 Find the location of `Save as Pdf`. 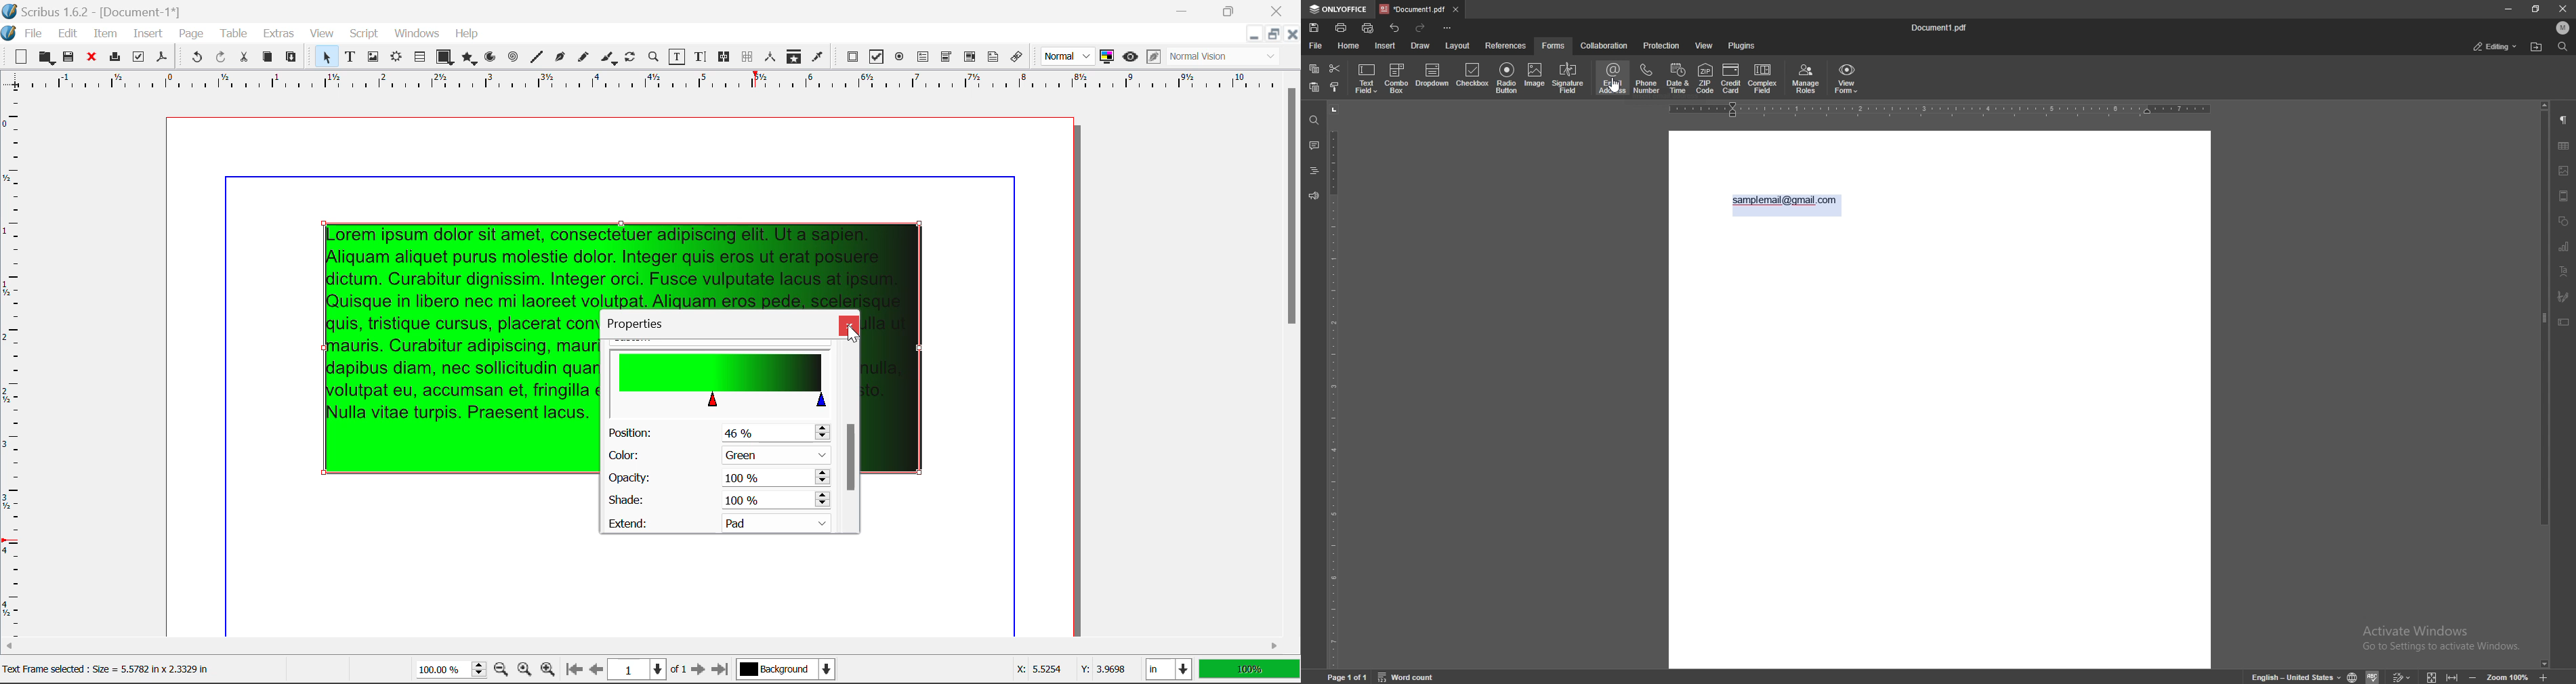

Save as Pdf is located at coordinates (162, 59).